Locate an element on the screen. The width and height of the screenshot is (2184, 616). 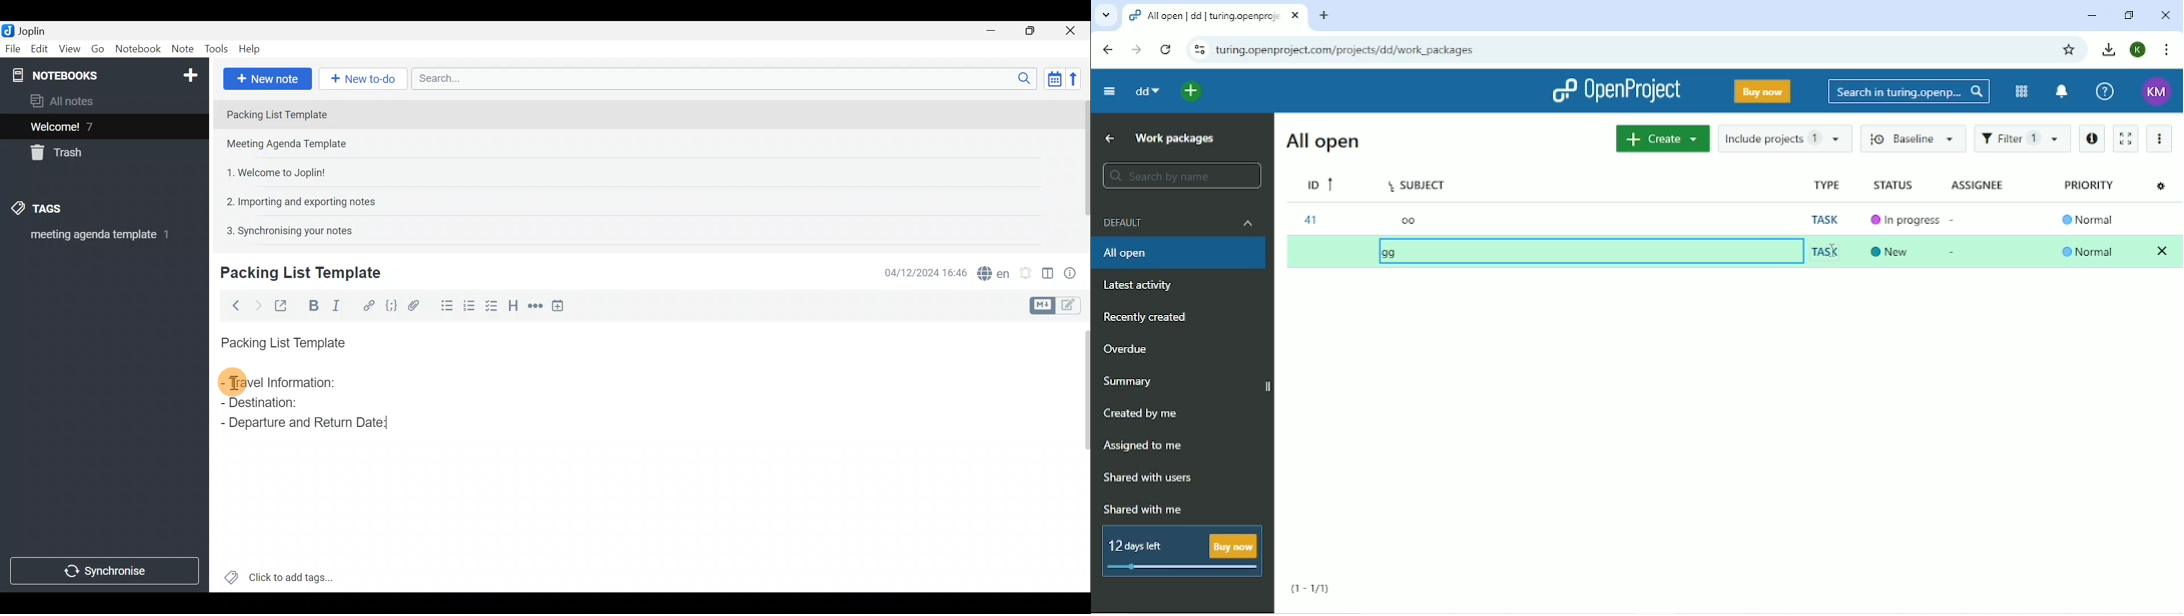
Italic is located at coordinates (341, 305).